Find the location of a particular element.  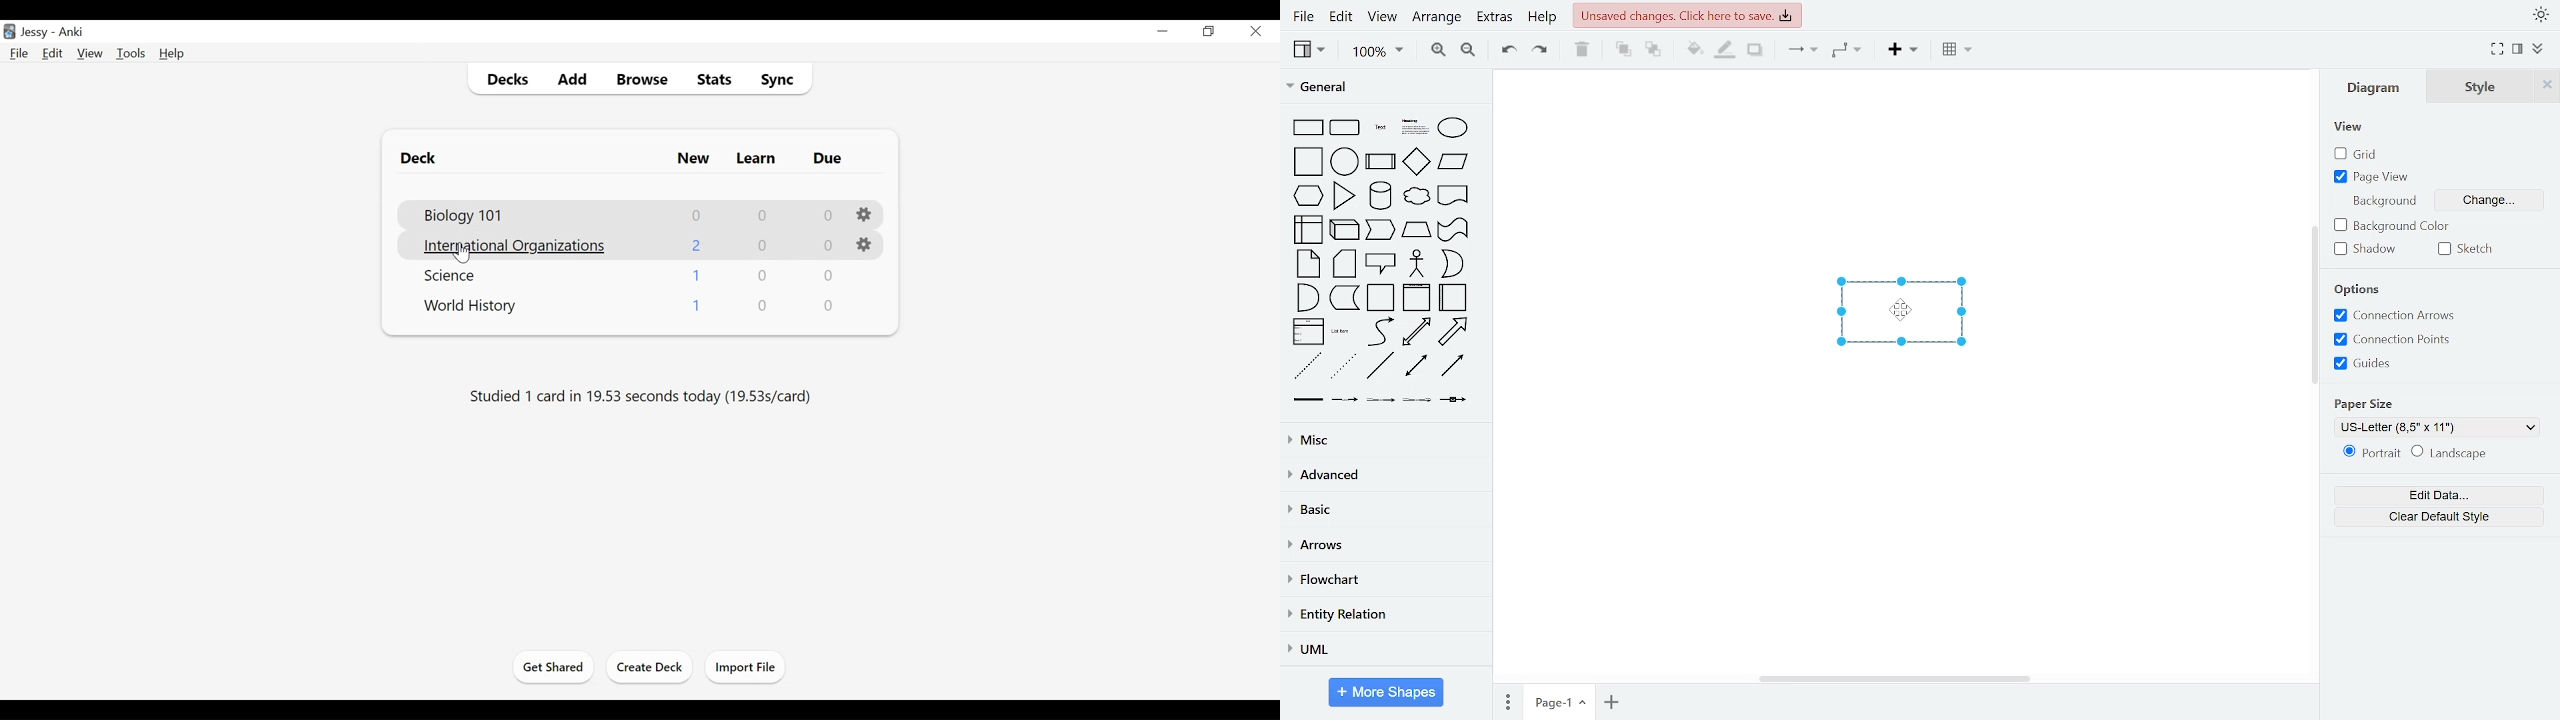

general shapes is located at coordinates (1306, 297).